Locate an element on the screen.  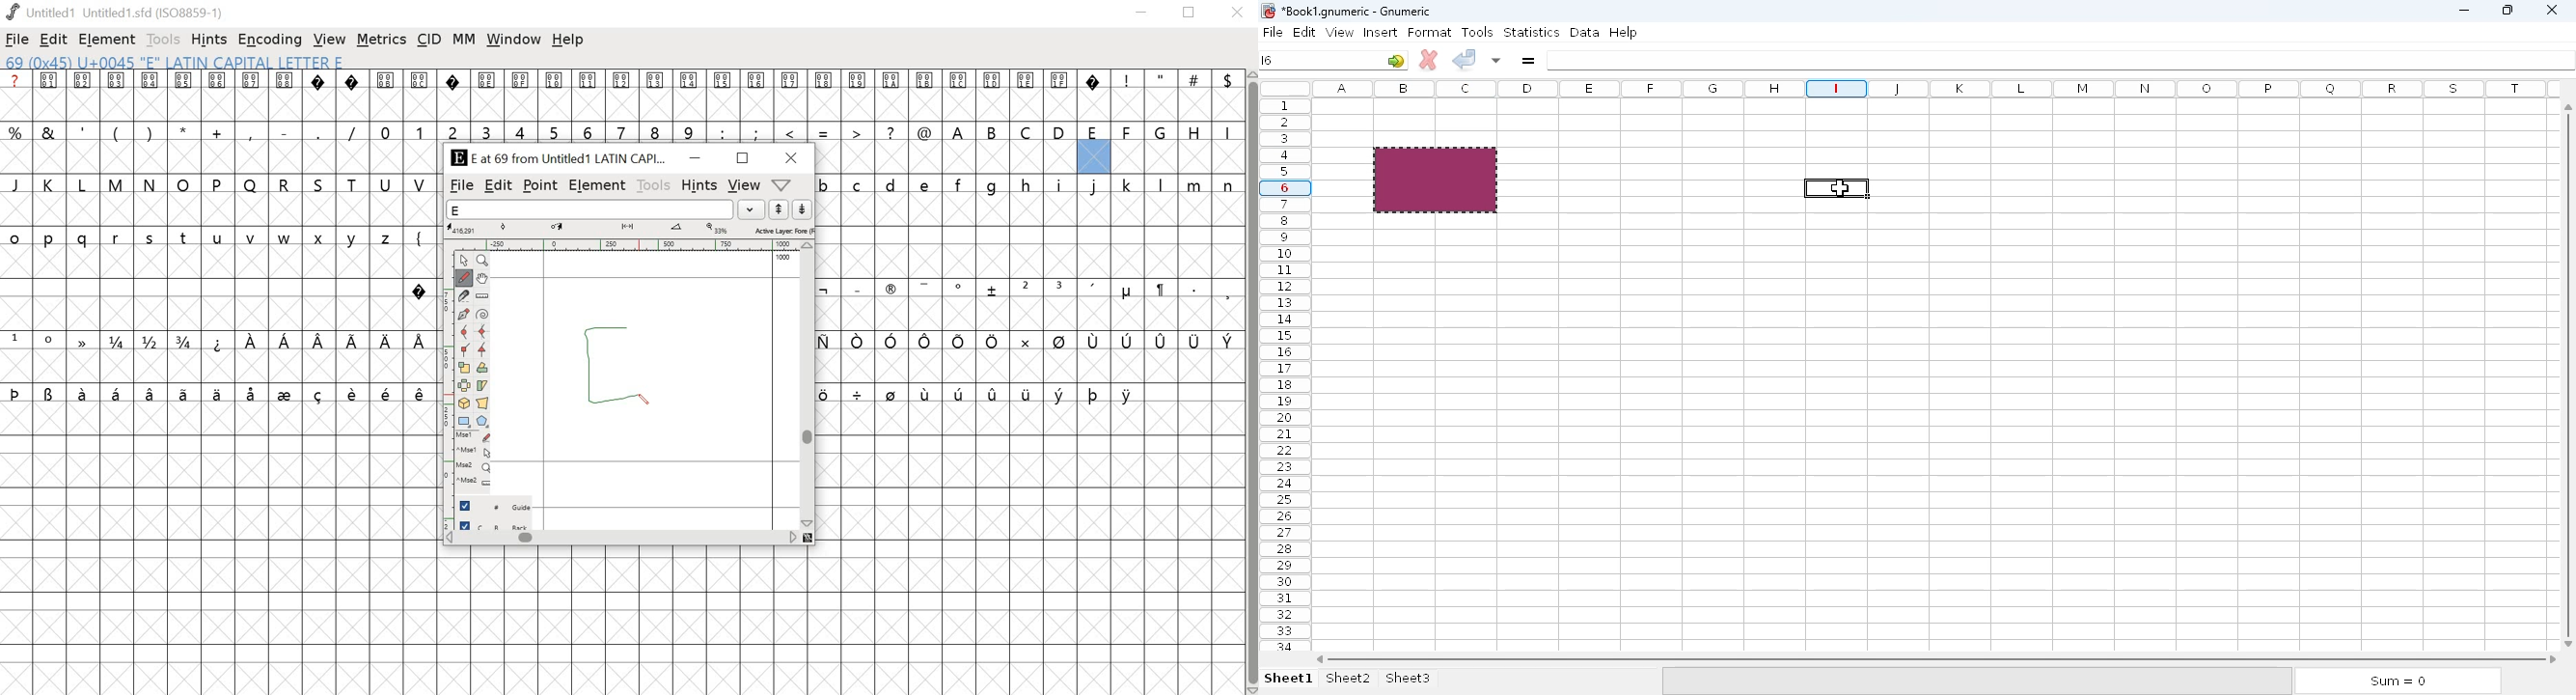
guide layer is located at coordinates (495, 509).